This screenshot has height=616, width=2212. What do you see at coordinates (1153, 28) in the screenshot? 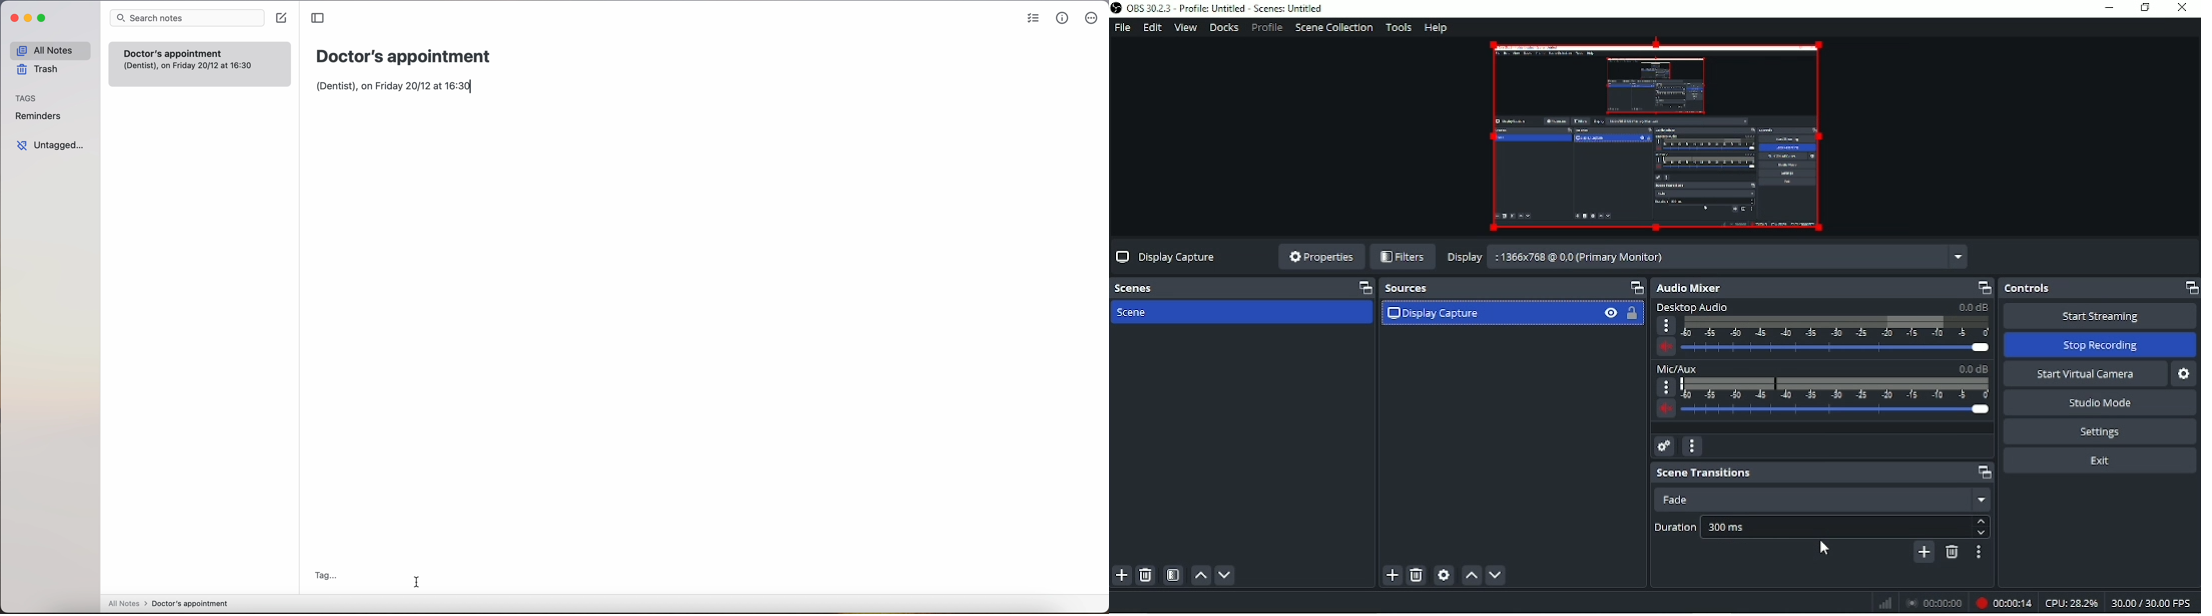
I see `Edit` at bounding box center [1153, 28].